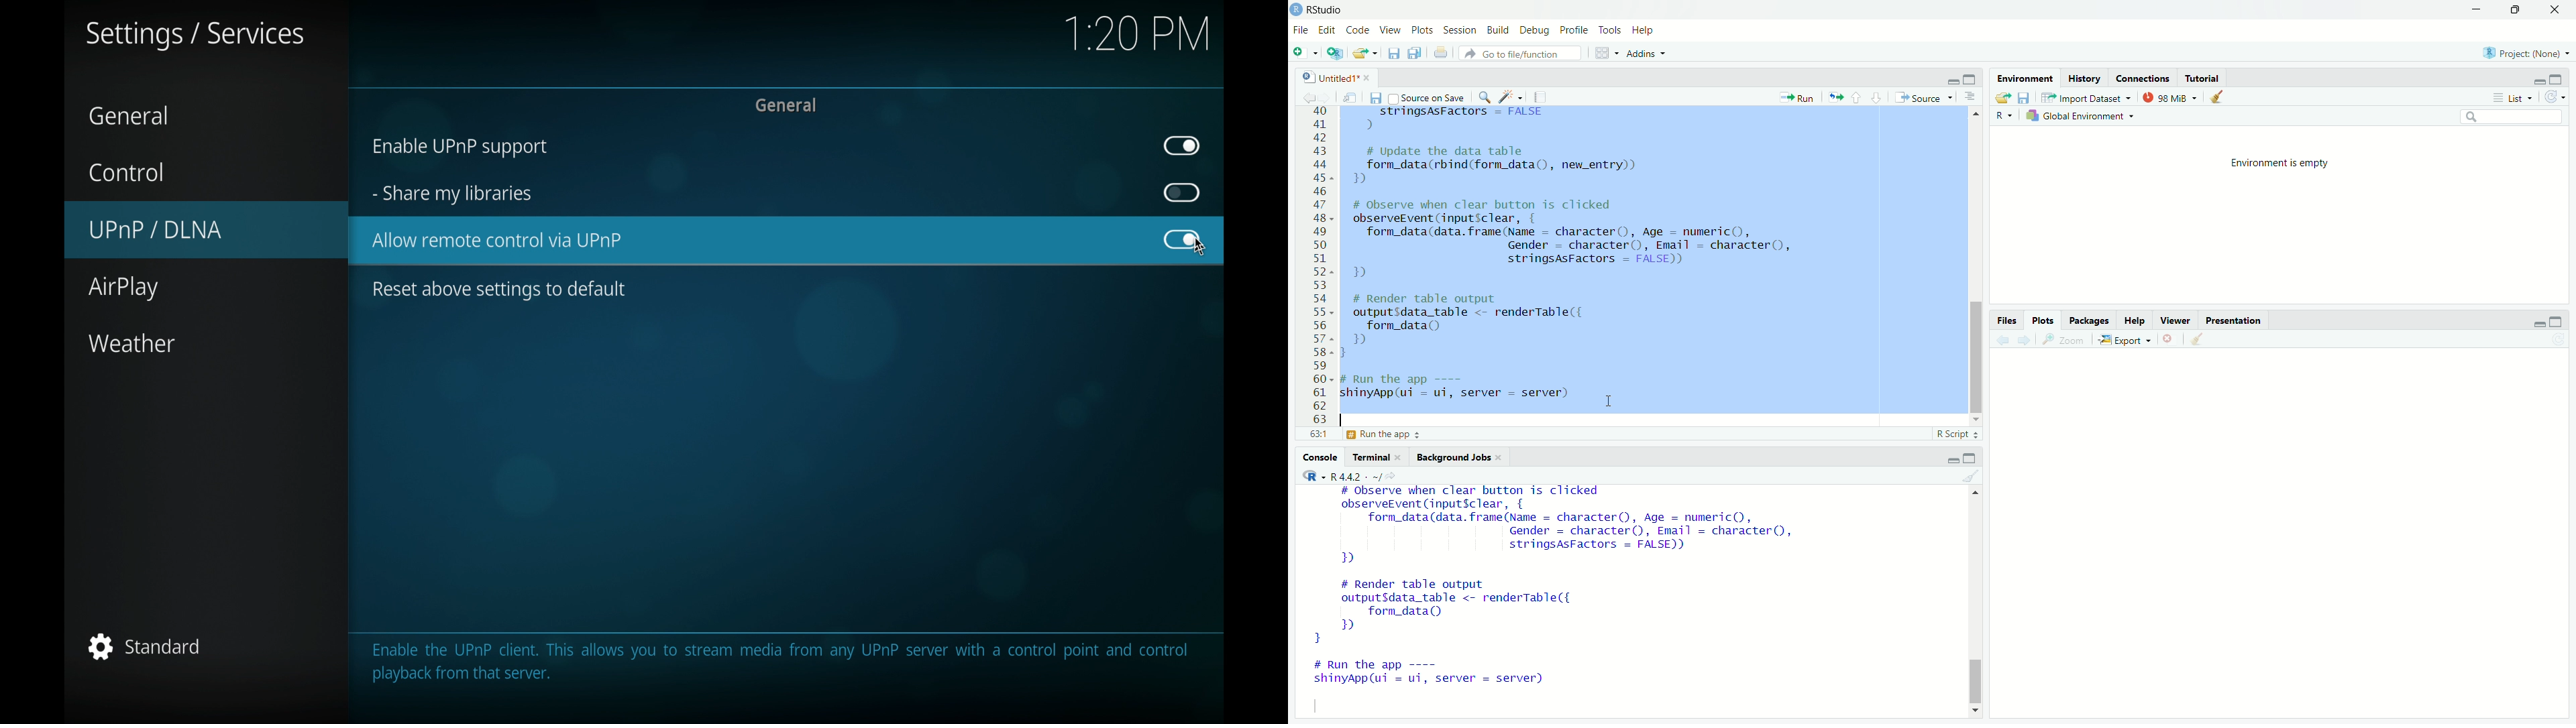 This screenshot has height=728, width=2576. Describe the element at coordinates (1356, 476) in the screenshot. I see `R 4.4.2 . ~/` at that location.